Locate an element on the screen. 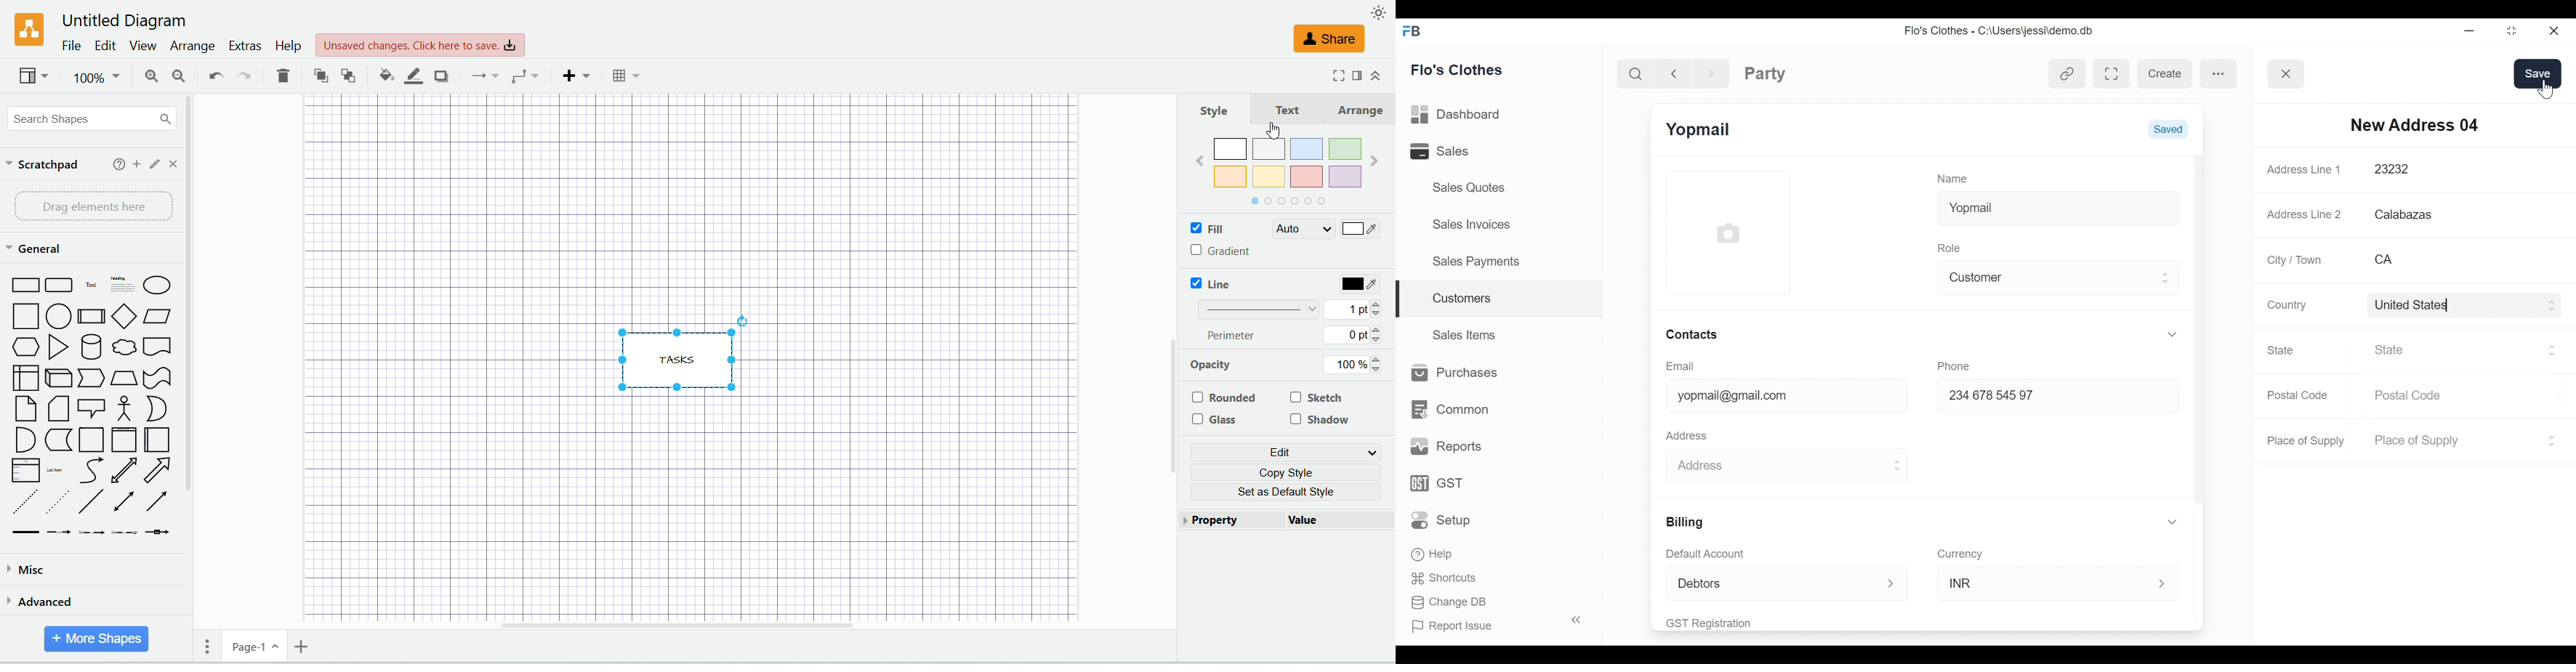 Image resolution: width=2576 pixels, height=672 pixels. INR is located at coordinates (2045, 582).